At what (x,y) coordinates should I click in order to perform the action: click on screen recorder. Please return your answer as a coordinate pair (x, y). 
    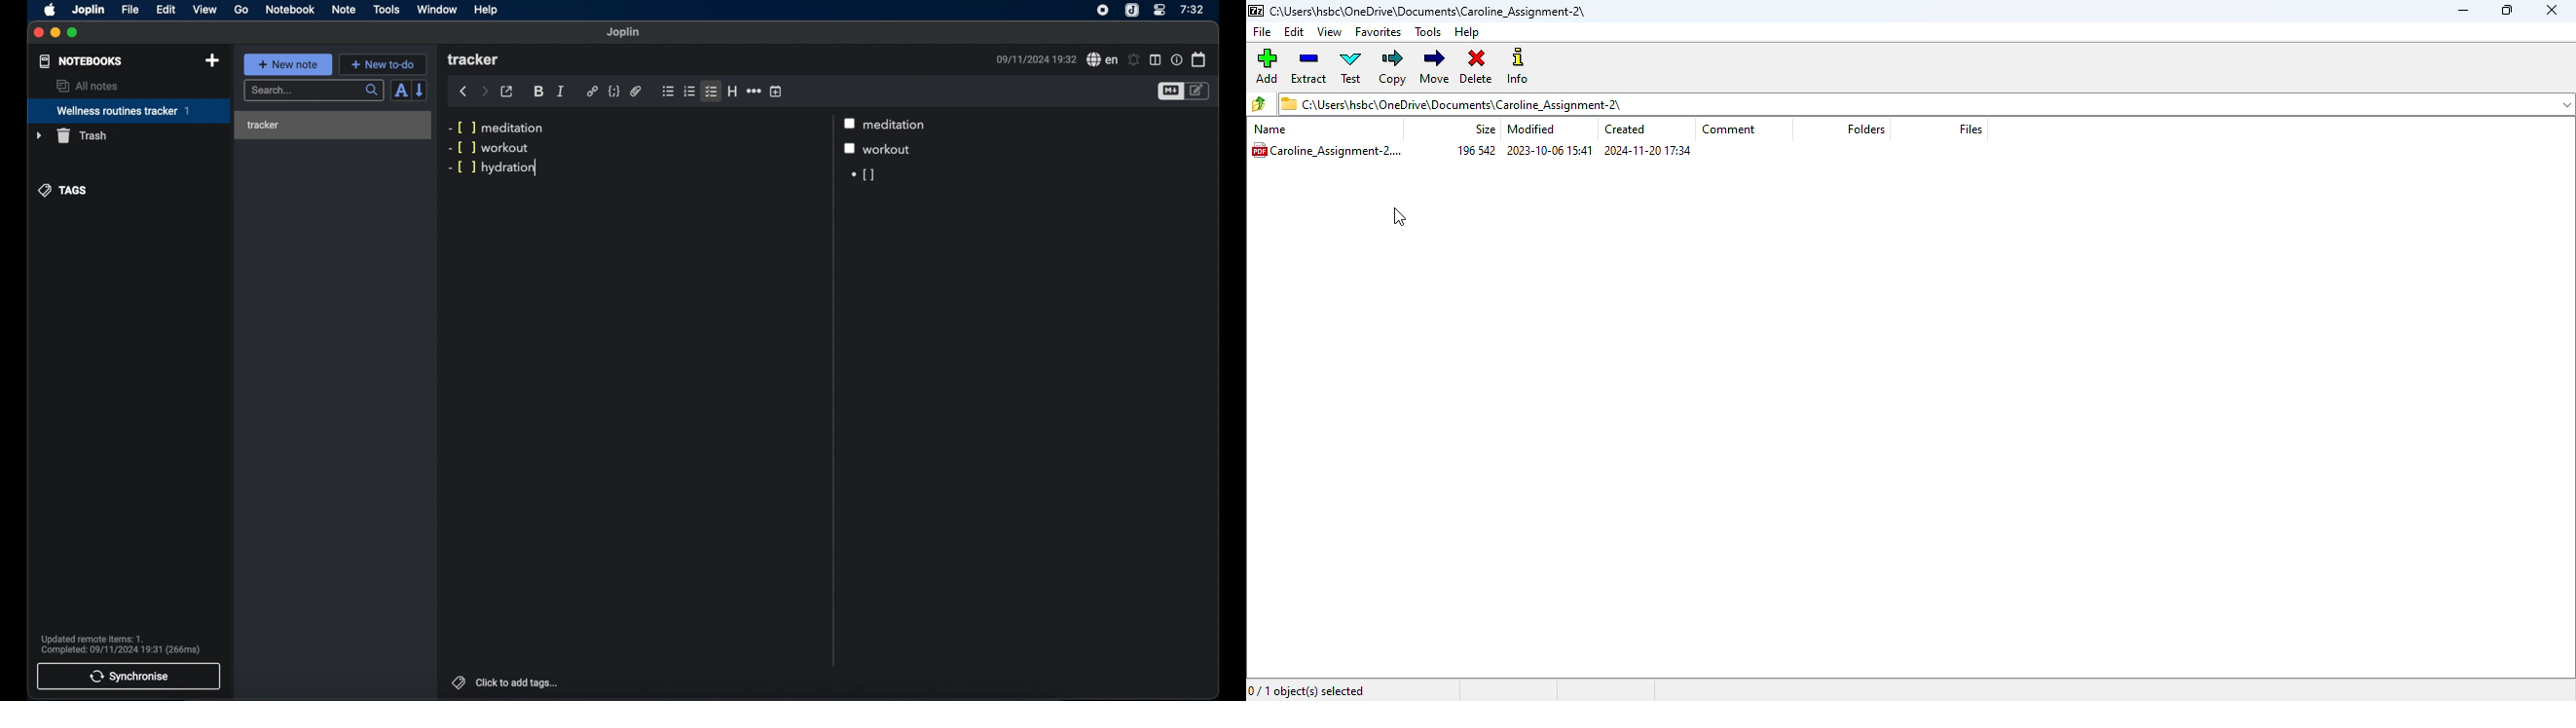
    Looking at the image, I should click on (1103, 10).